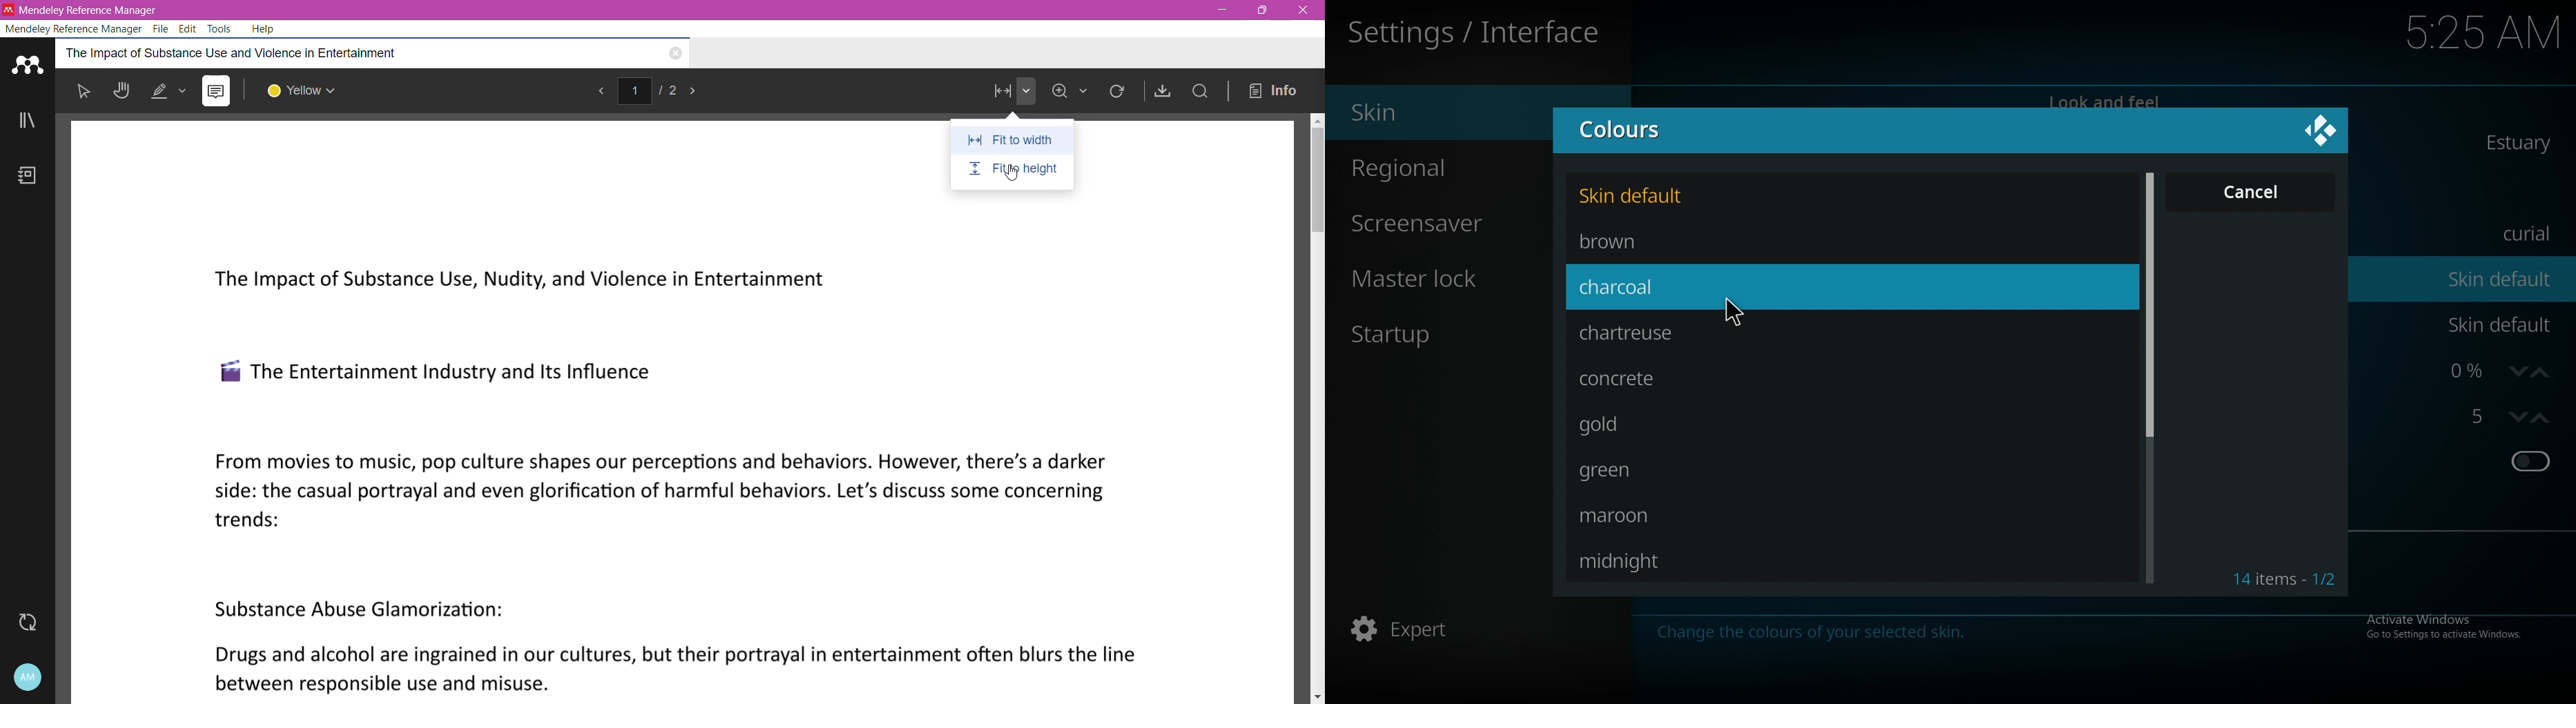 Image resolution: width=2576 pixels, height=728 pixels. What do you see at coordinates (1119, 95) in the screenshot?
I see `Rotate Current Page` at bounding box center [1119, 95].